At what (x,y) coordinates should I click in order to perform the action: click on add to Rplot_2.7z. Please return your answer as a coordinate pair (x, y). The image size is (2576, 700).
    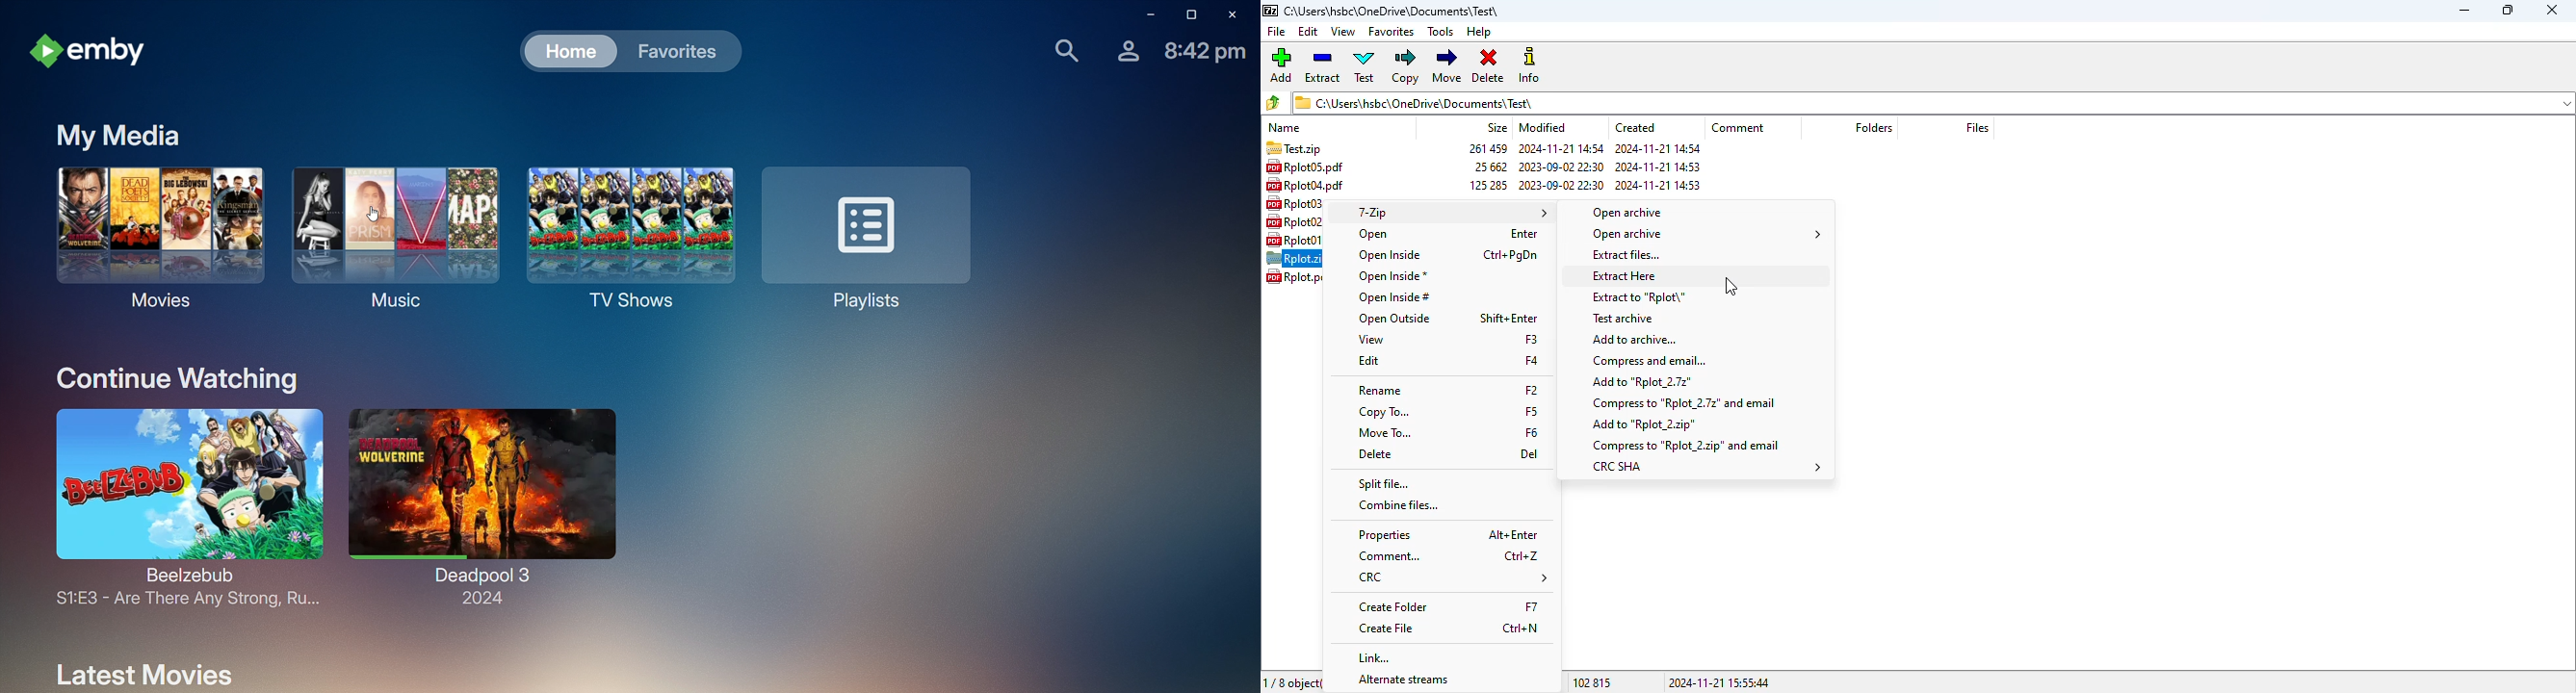
    Looking at the image, I should click on (1641, 382).